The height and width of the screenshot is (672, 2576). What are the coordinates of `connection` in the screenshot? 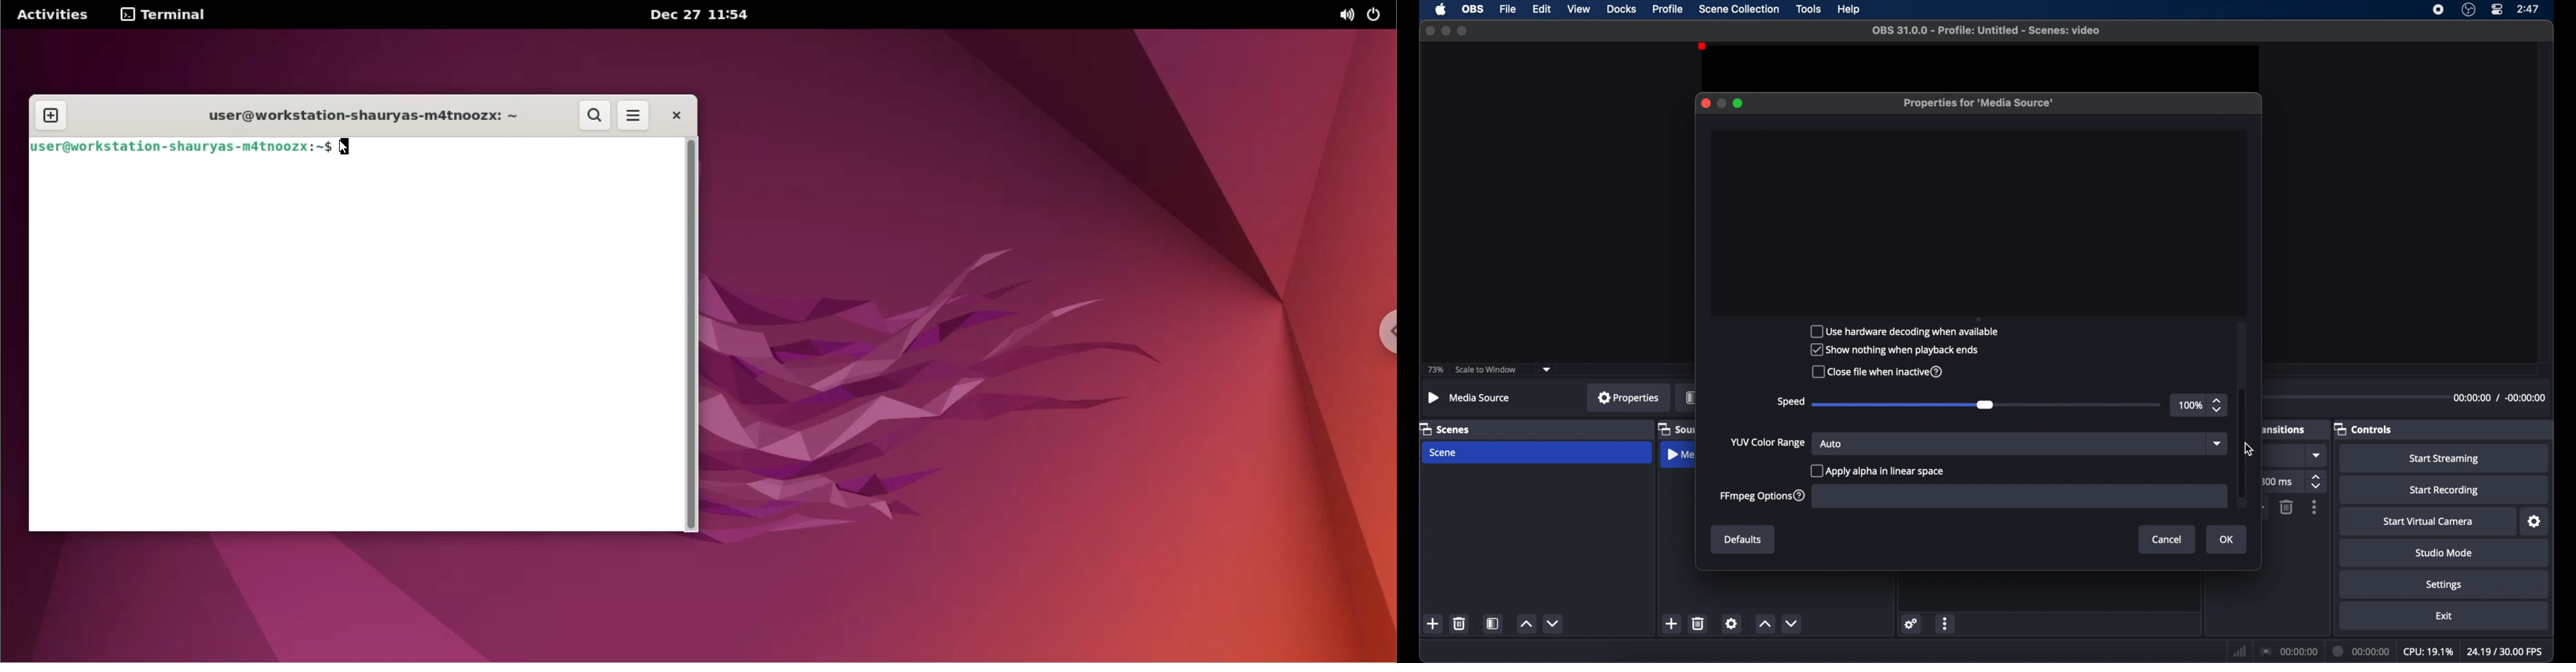 It's located at (2289, 651).